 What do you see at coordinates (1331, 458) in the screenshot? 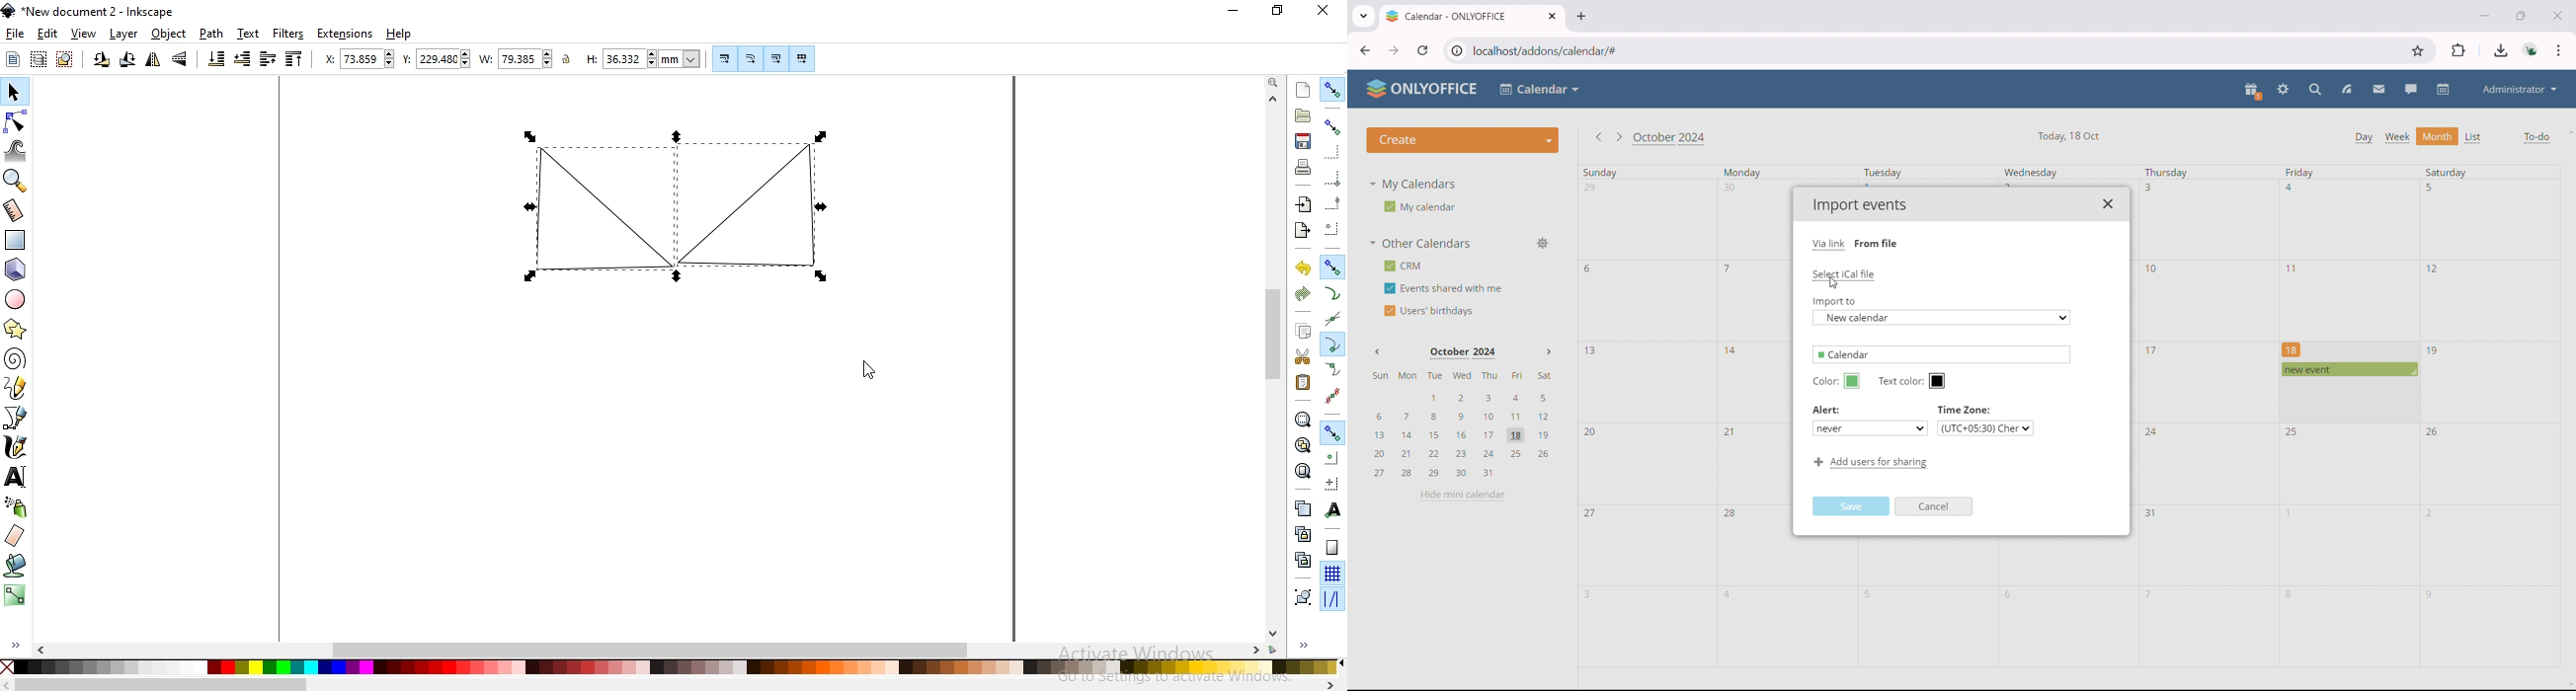
I see `snap centers of objects` at bounding box center [1331, 458].